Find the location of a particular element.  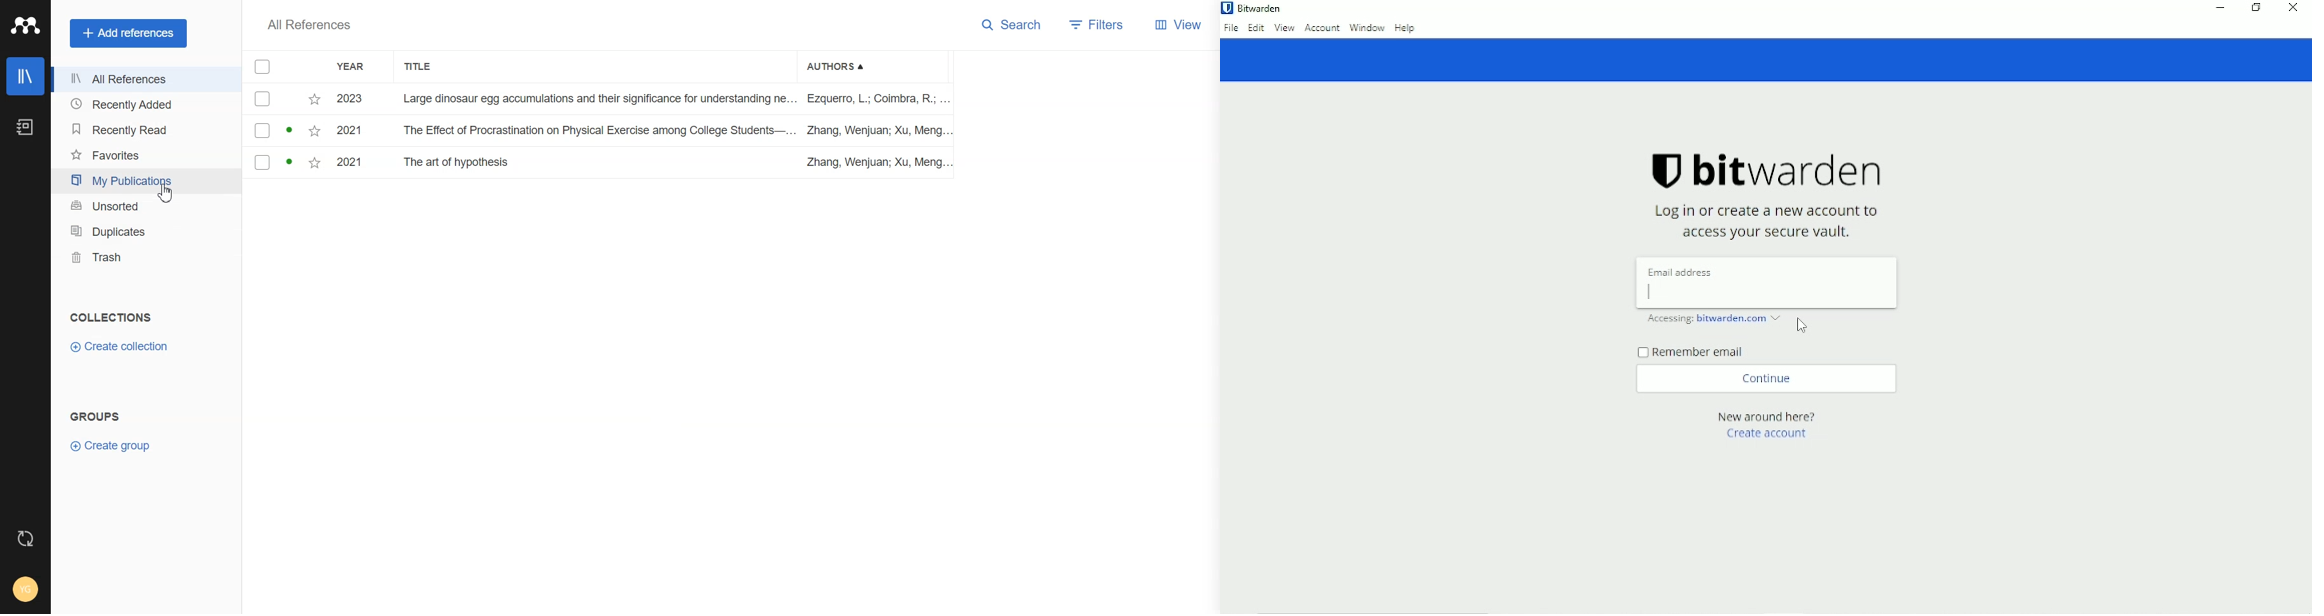

The art of hypothesis is located at coordinates (460, 163).